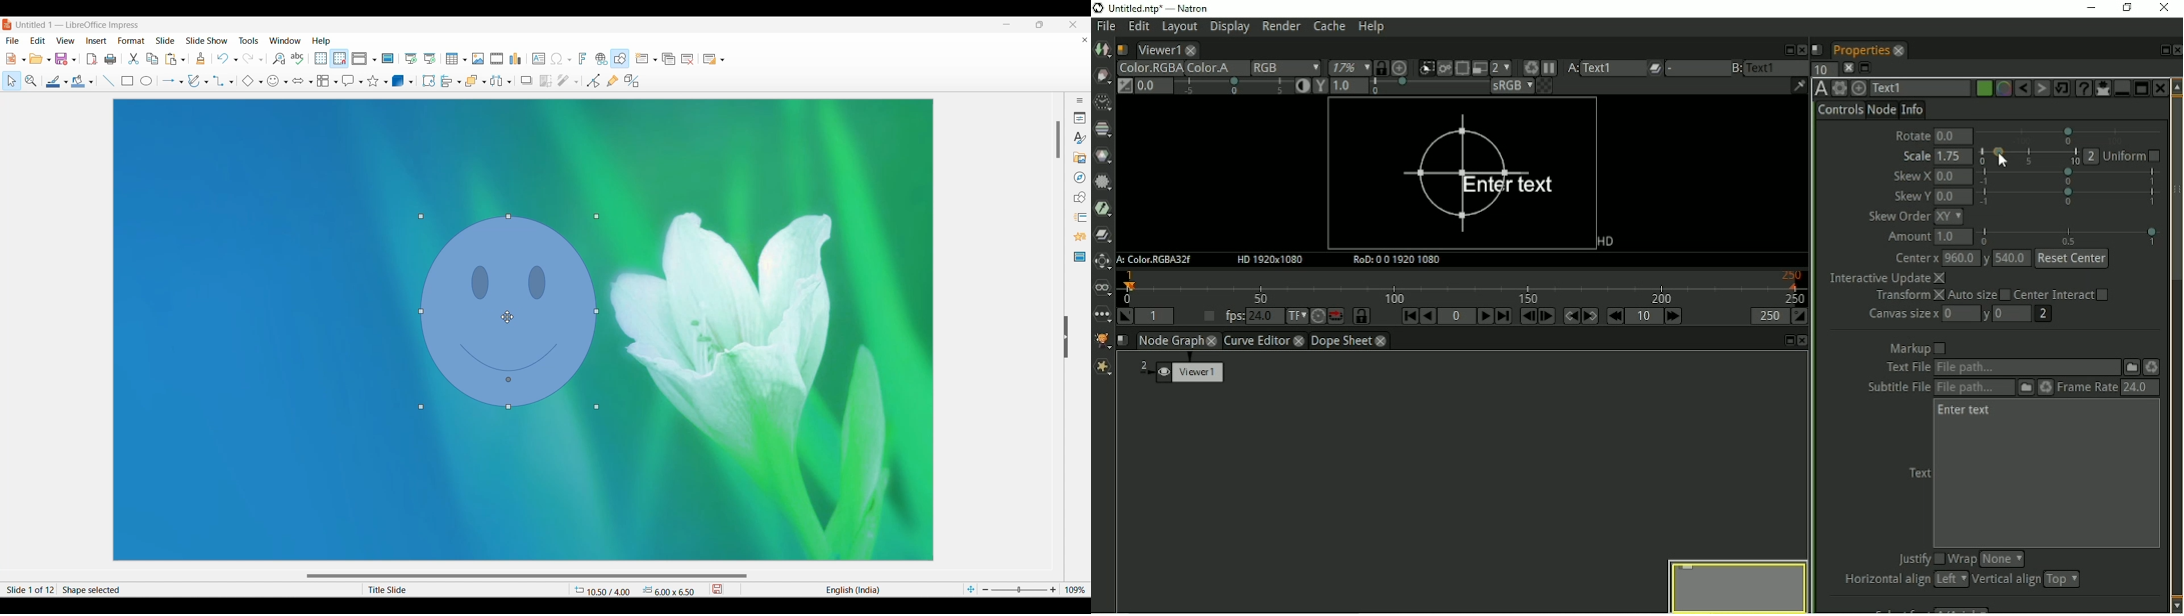  What do you see at coordinates (321, 59) in the screenshot?
I see `Display grid` at bounding box center [321, 59].